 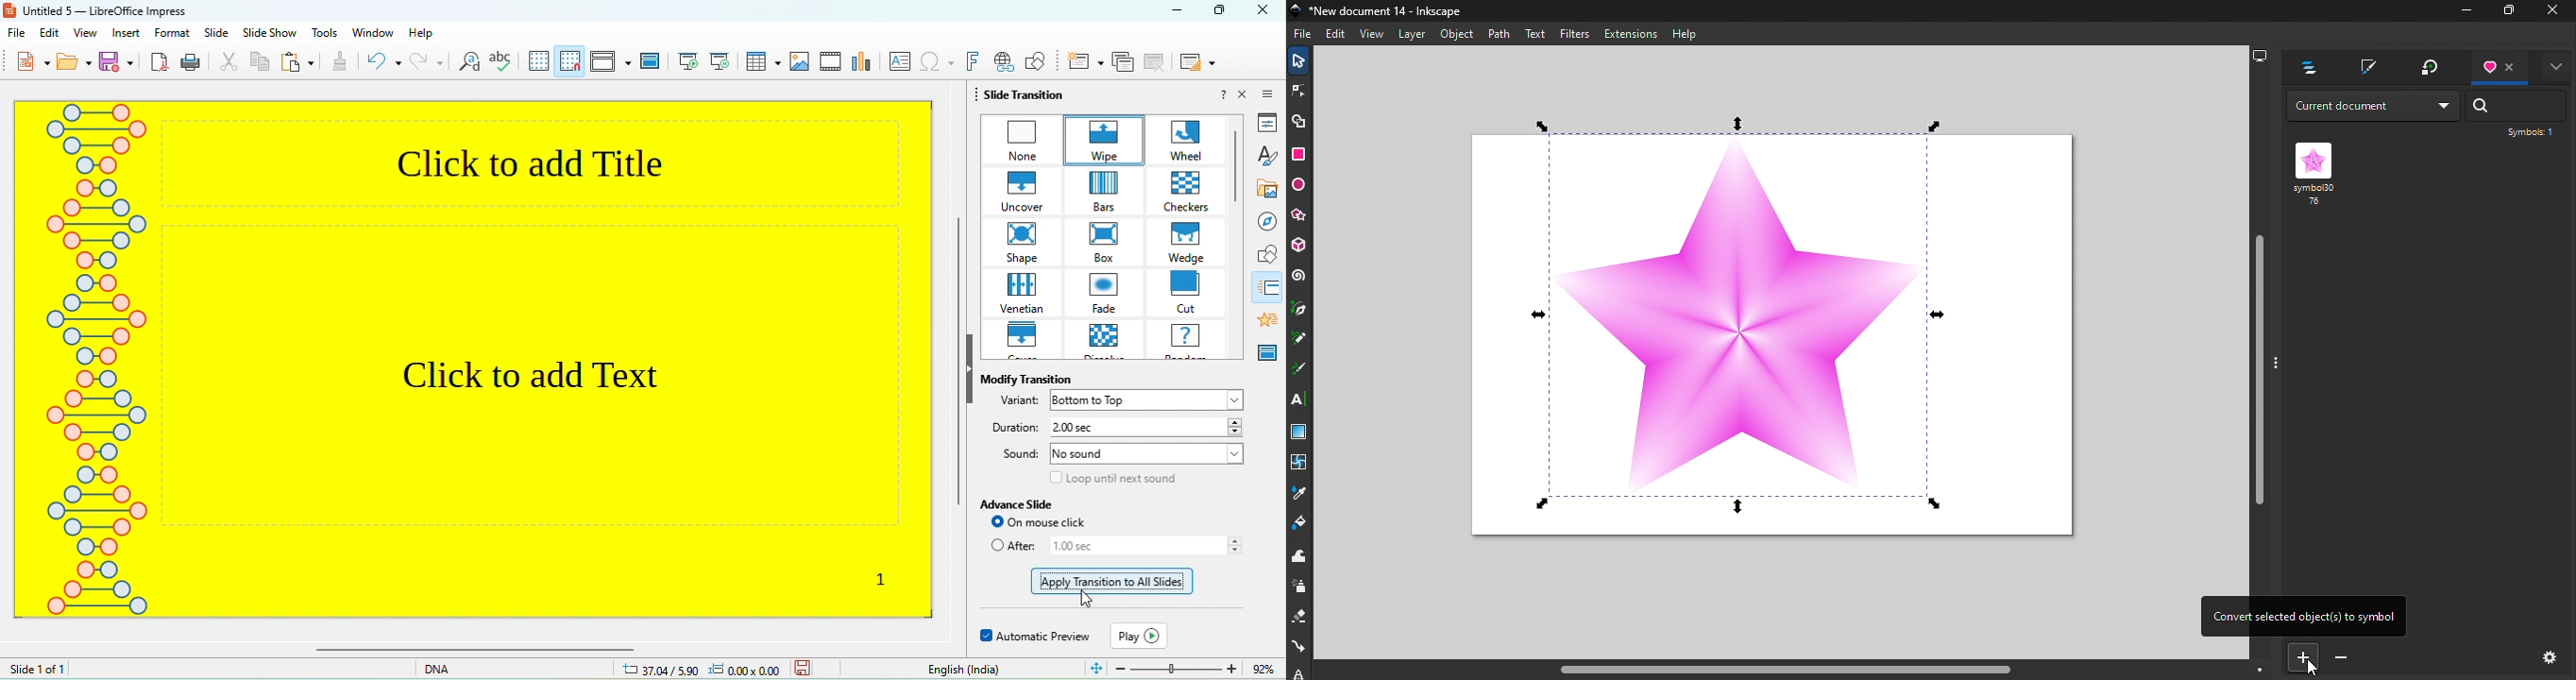 What do you see at coordinates (423, 66) in the screenshot?
I see `redo` at bounding box center [423, 66].